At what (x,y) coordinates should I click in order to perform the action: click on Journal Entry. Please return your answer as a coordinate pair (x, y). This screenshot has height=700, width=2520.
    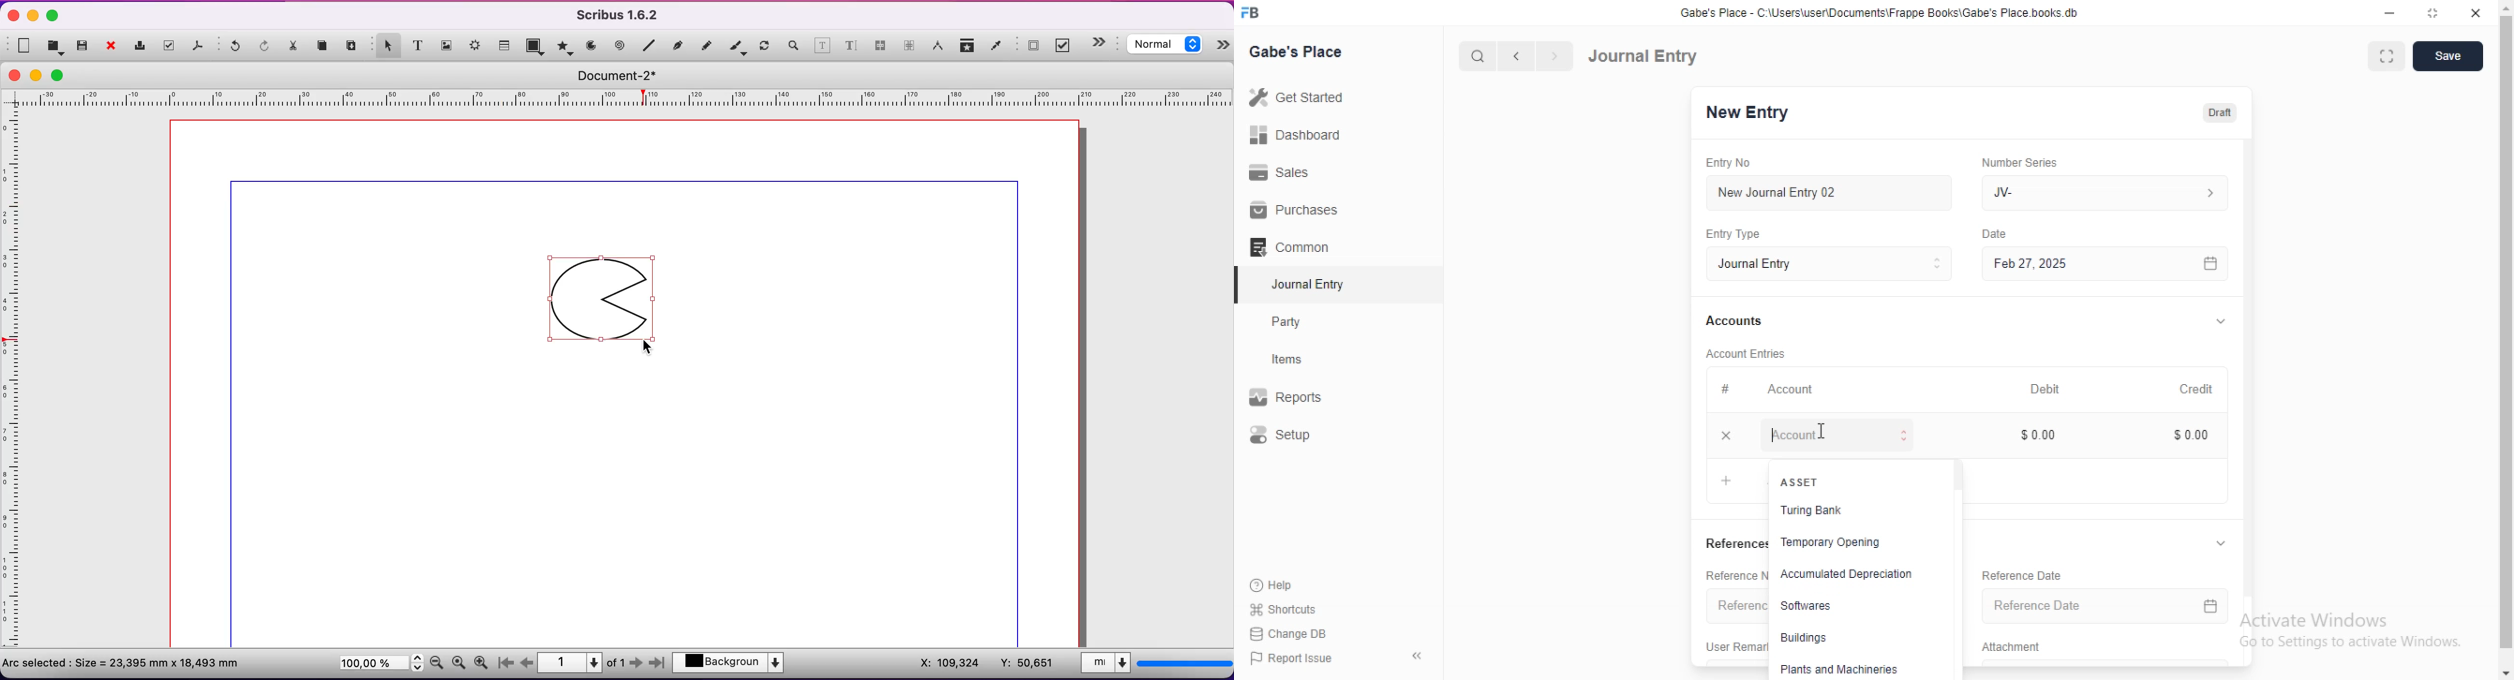
    Looking at the image, I should click on (1646, 55).